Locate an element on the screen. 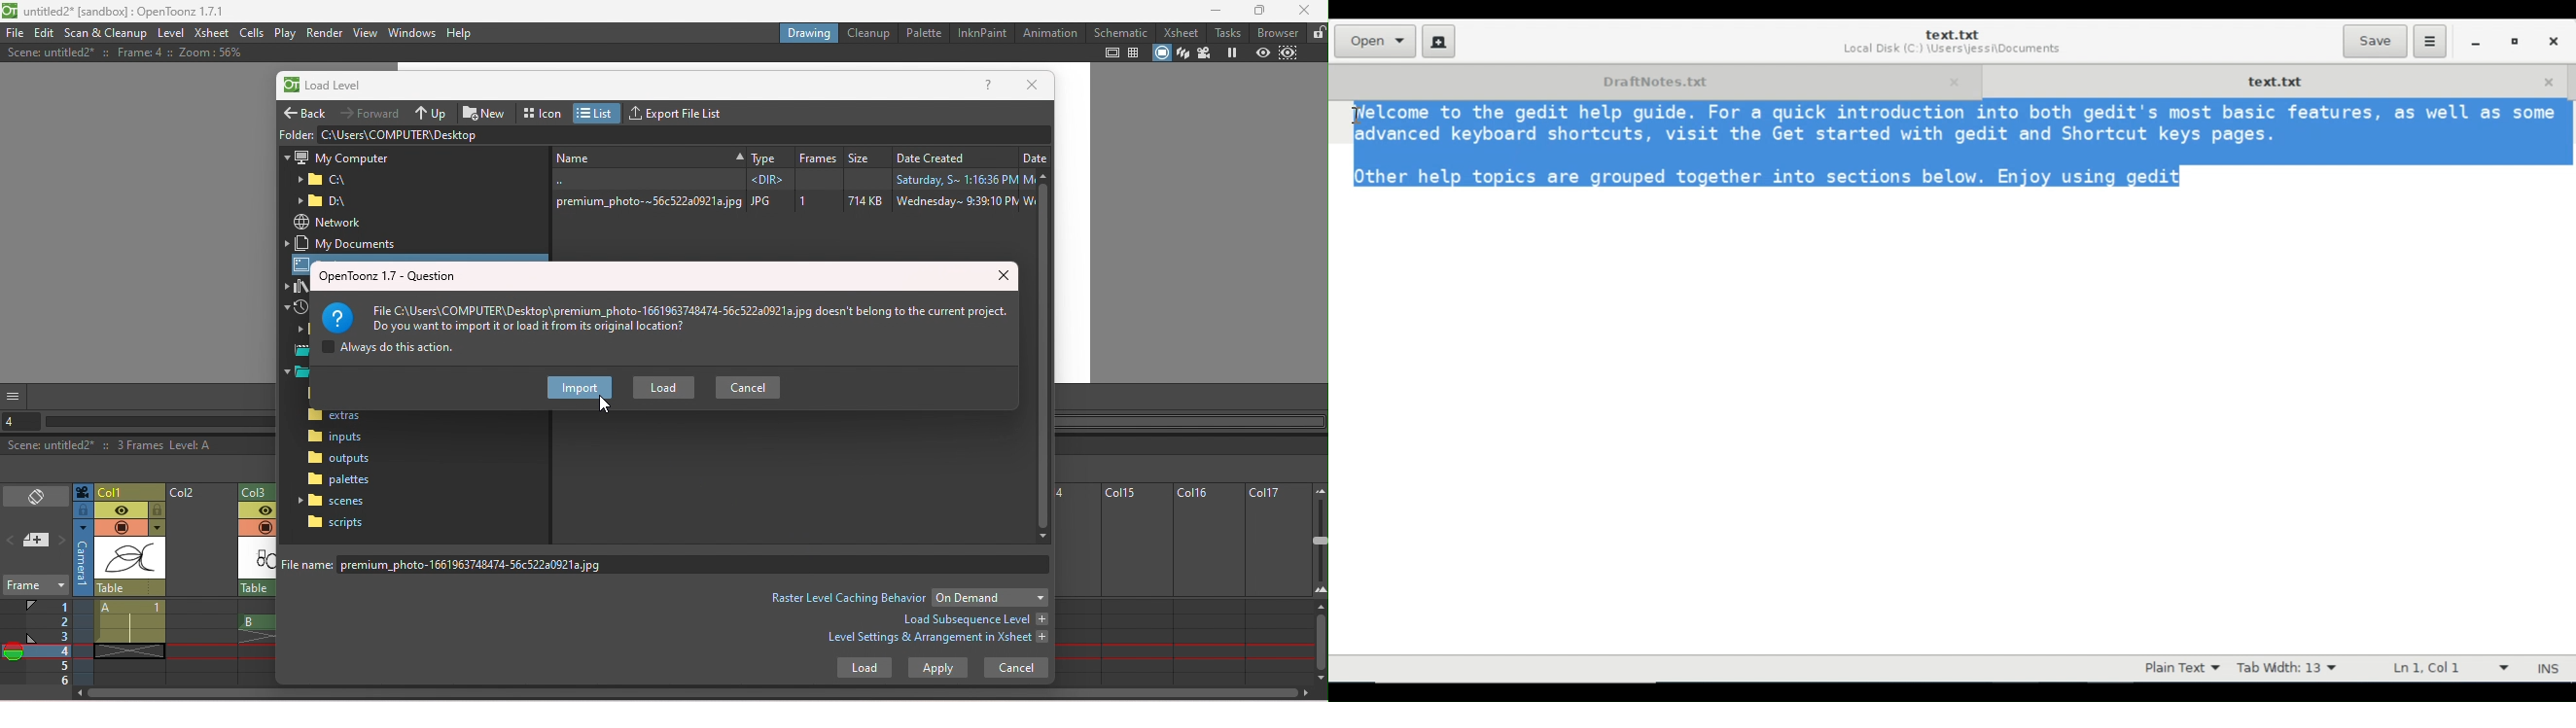  Type is located at coordinates (768, 155).